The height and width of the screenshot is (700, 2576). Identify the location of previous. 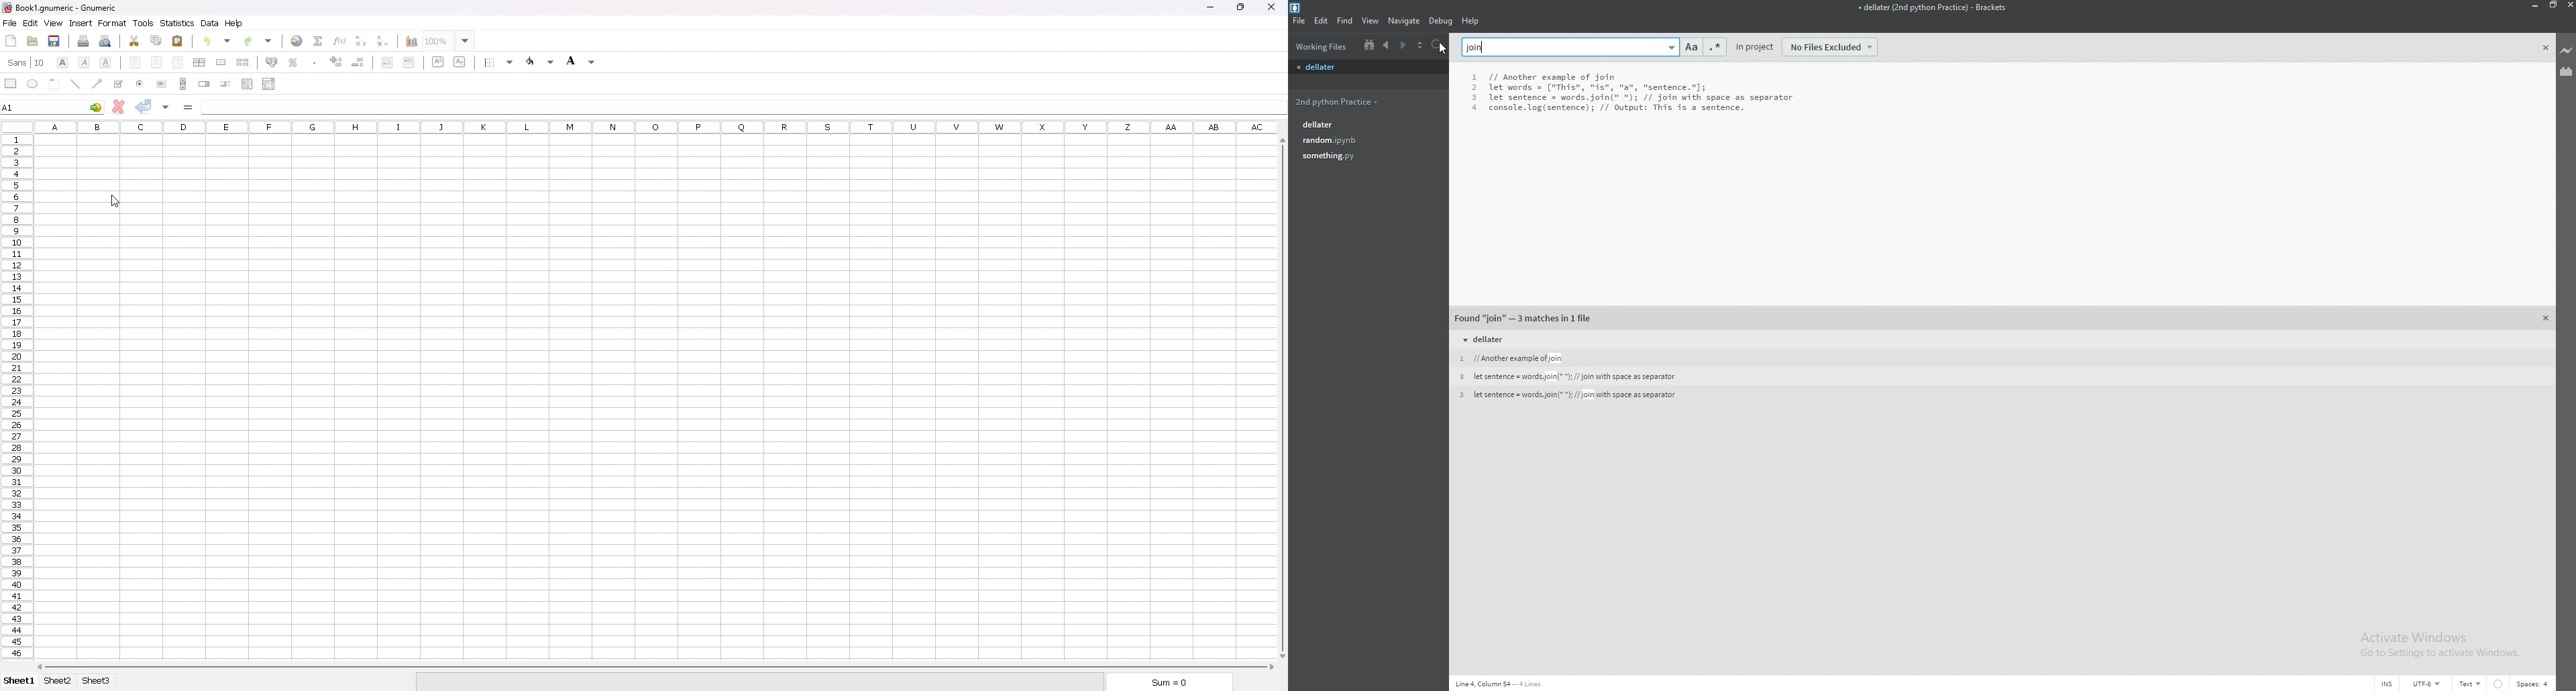
(1386, 45).